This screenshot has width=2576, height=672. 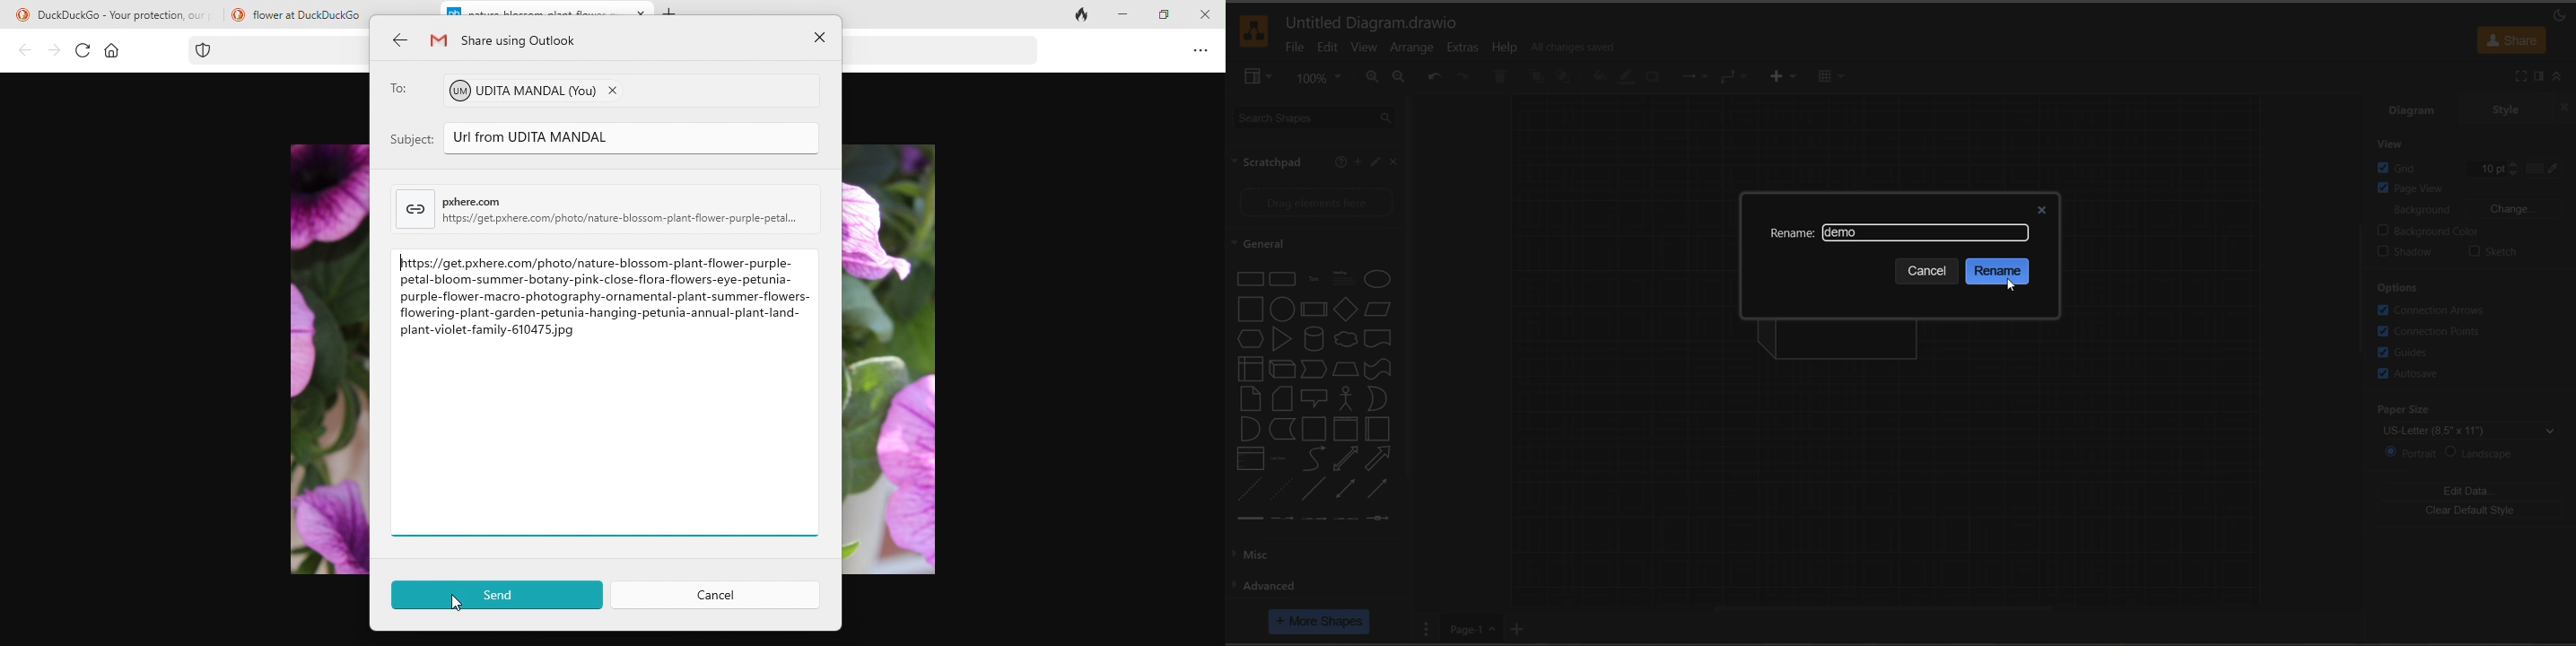 What do you see at coordinates (2000, 272) in the screenshot?
I see `rename` at bounding box center [2000, 272].